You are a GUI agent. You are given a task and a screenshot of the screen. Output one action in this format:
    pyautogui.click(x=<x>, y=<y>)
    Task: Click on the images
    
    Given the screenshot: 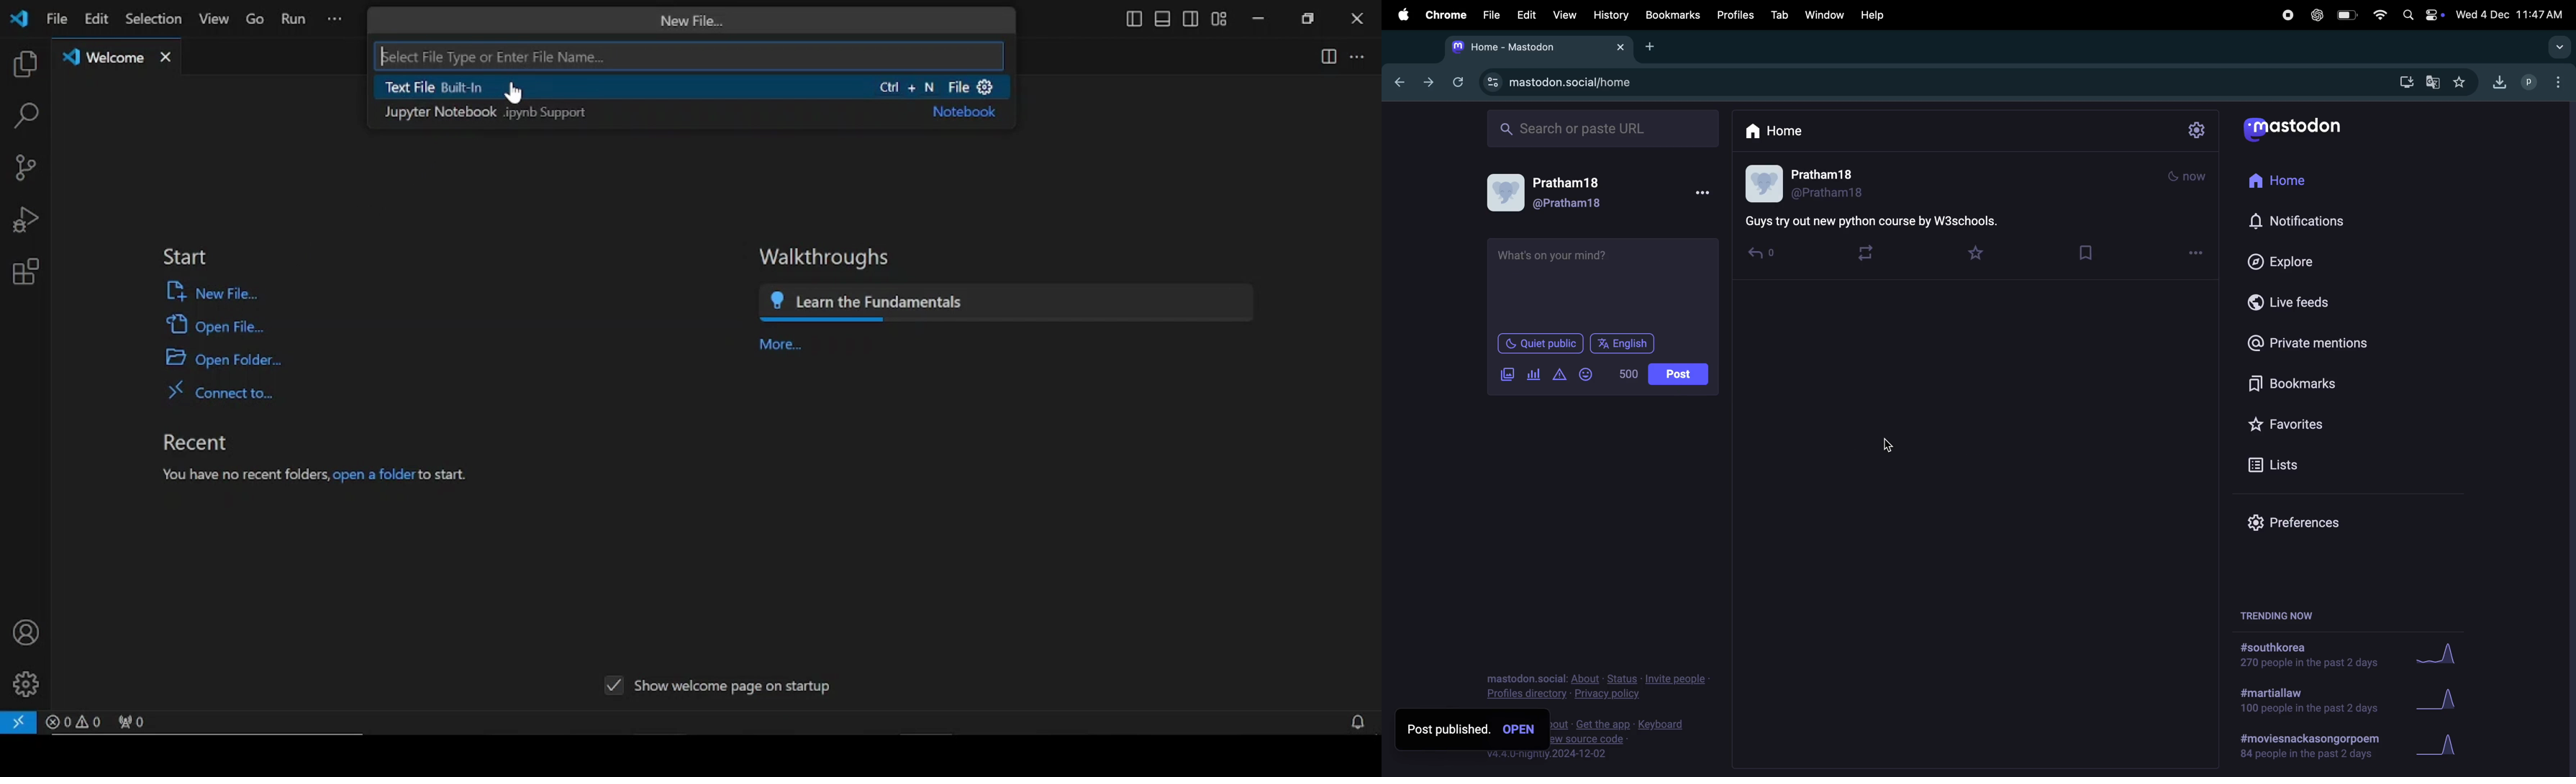 What is the action you would take?
    pyautogui.click(x=1507, y=375)
    